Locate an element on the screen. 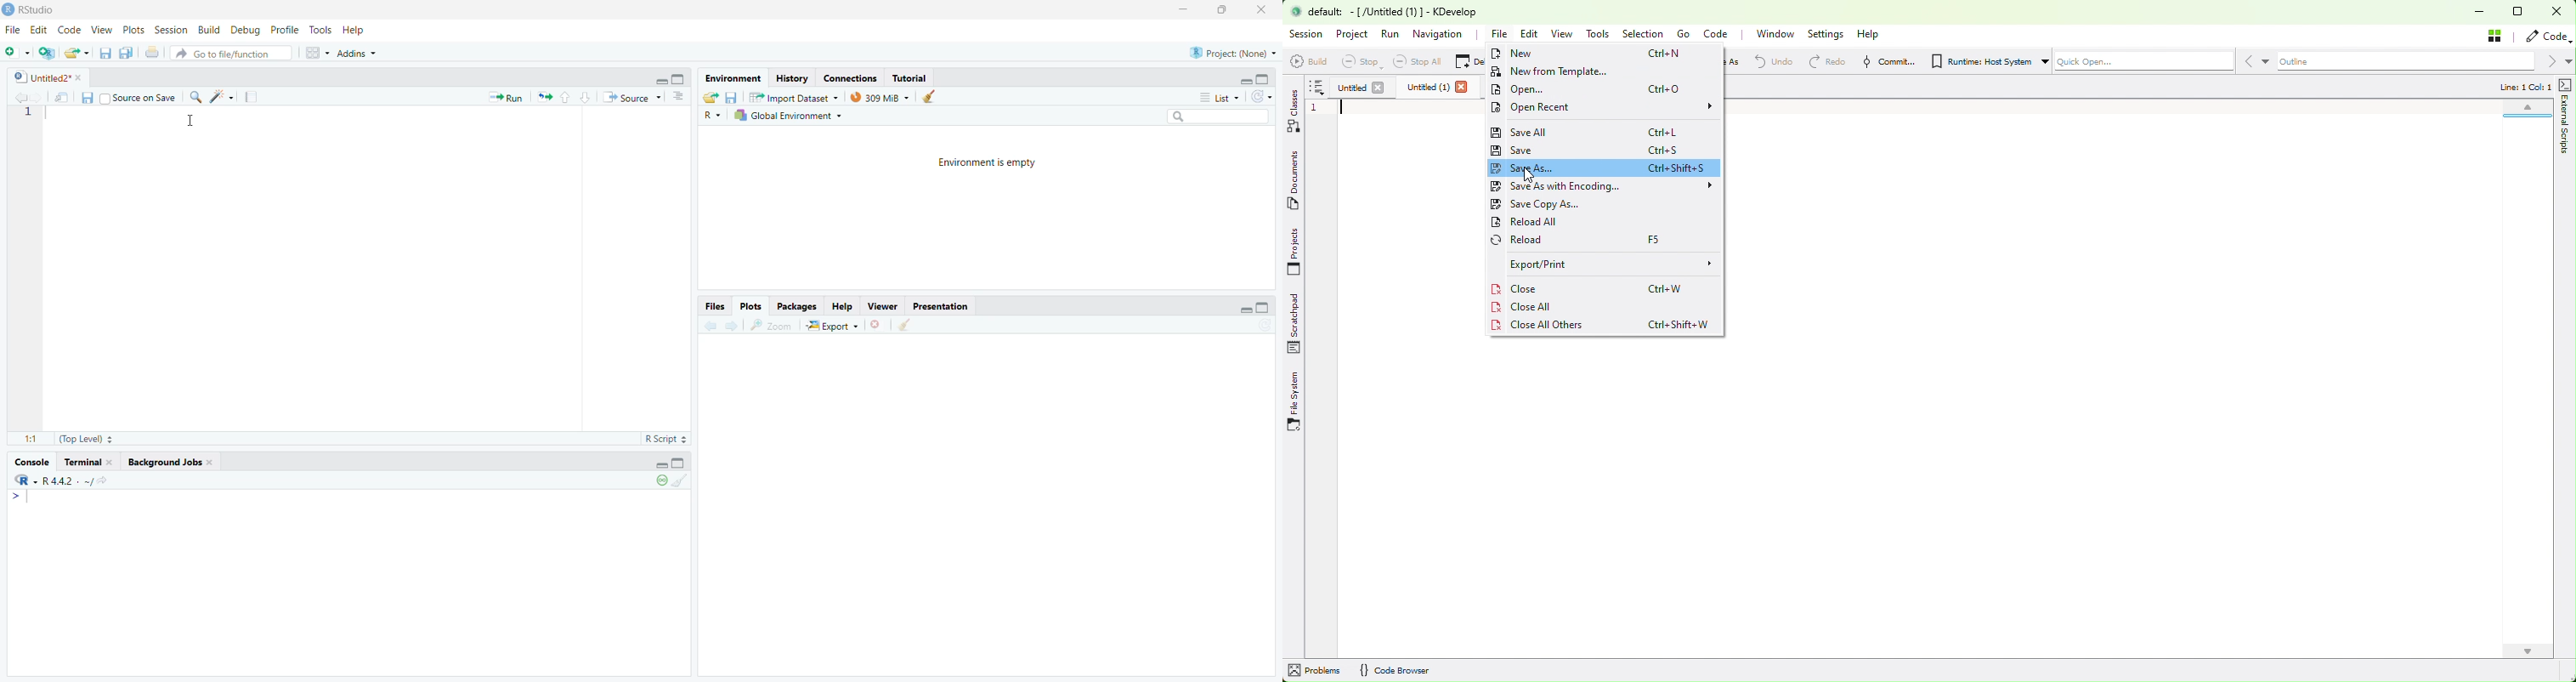 This screenshot has height=700, width=2576. external scripts is located at coordinates (2566, 117).